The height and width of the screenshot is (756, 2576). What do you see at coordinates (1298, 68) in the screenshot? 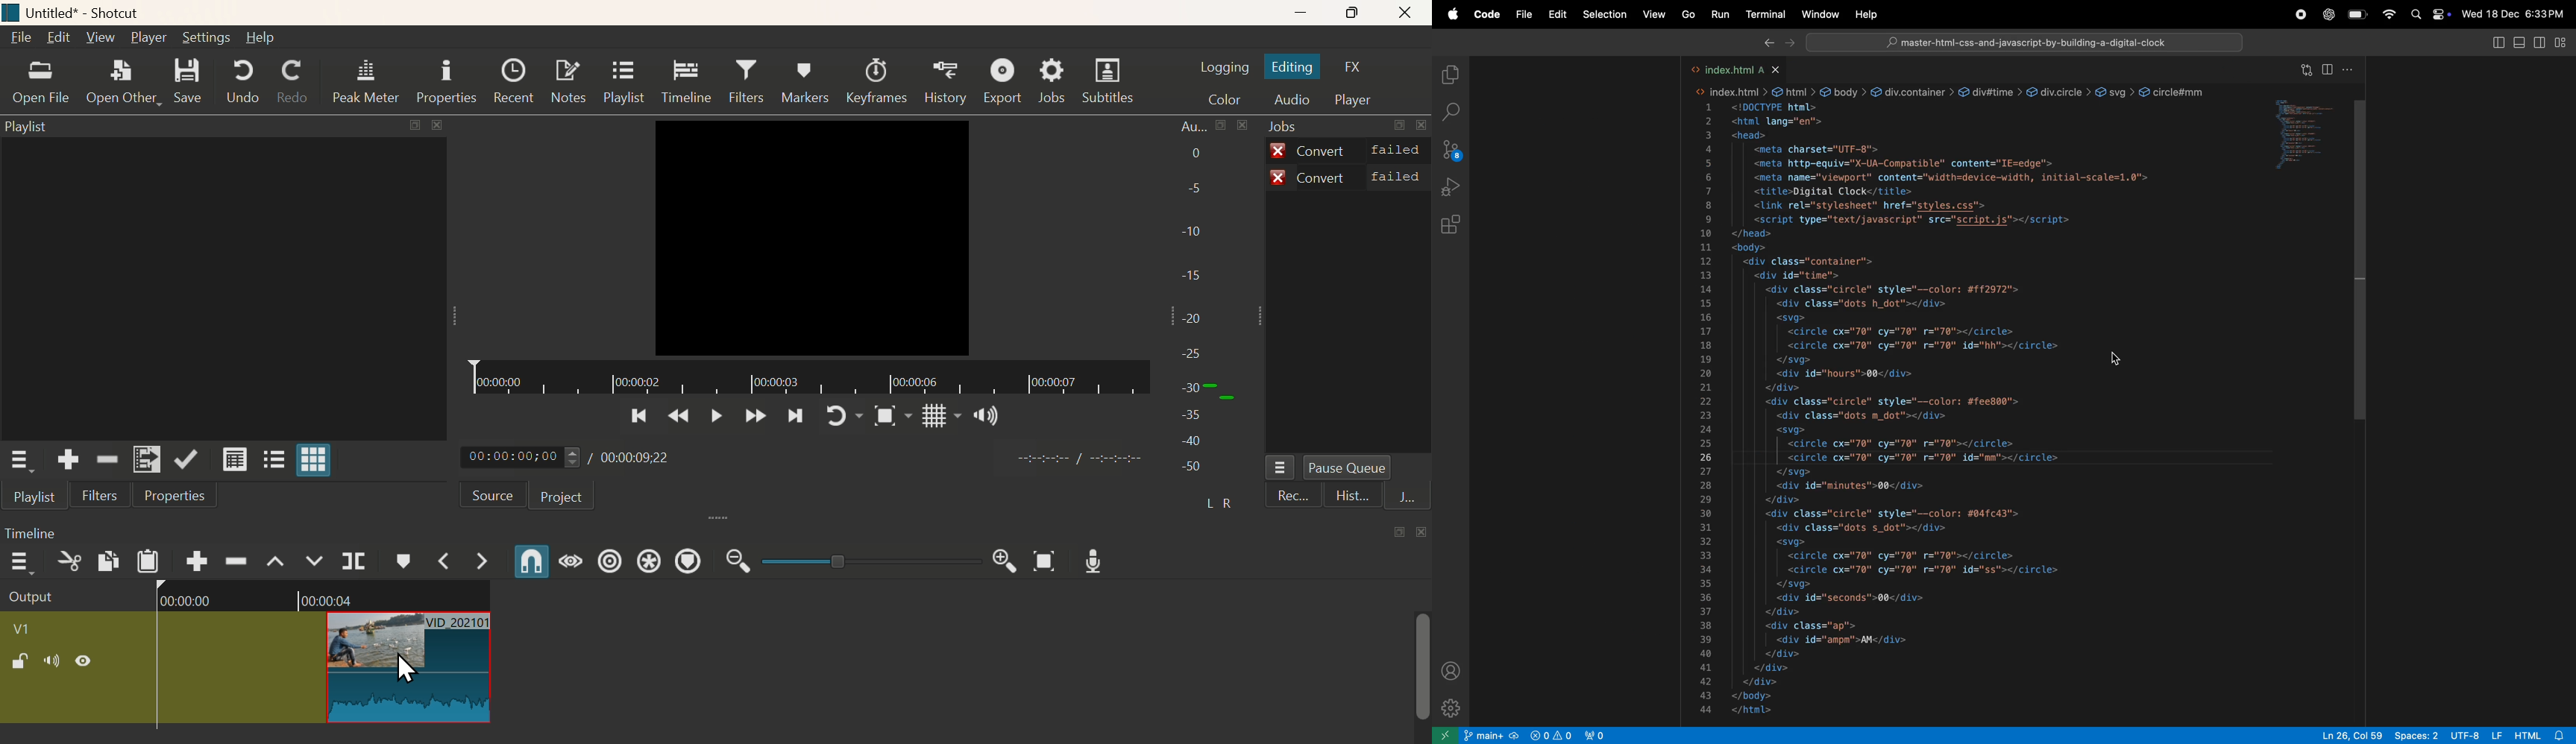
I see `Editing` at bounding box center [1298, 68].